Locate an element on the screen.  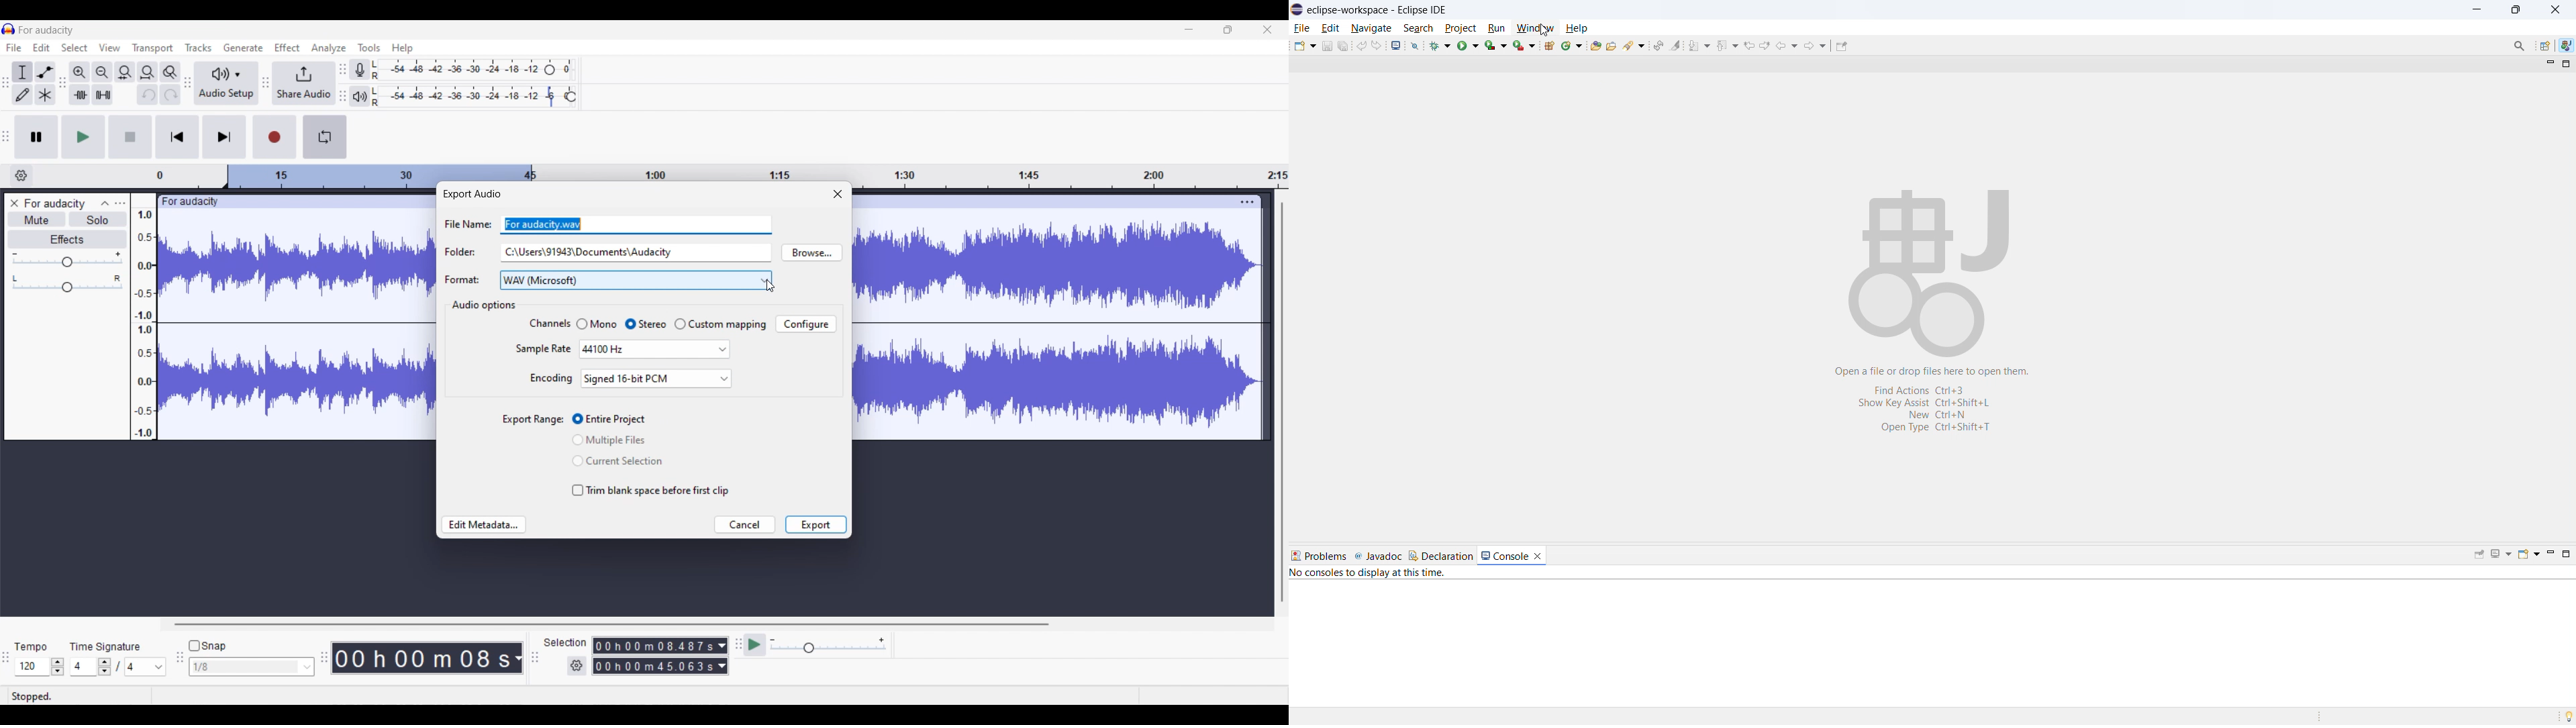
file is located at coordinates (1302, 28).